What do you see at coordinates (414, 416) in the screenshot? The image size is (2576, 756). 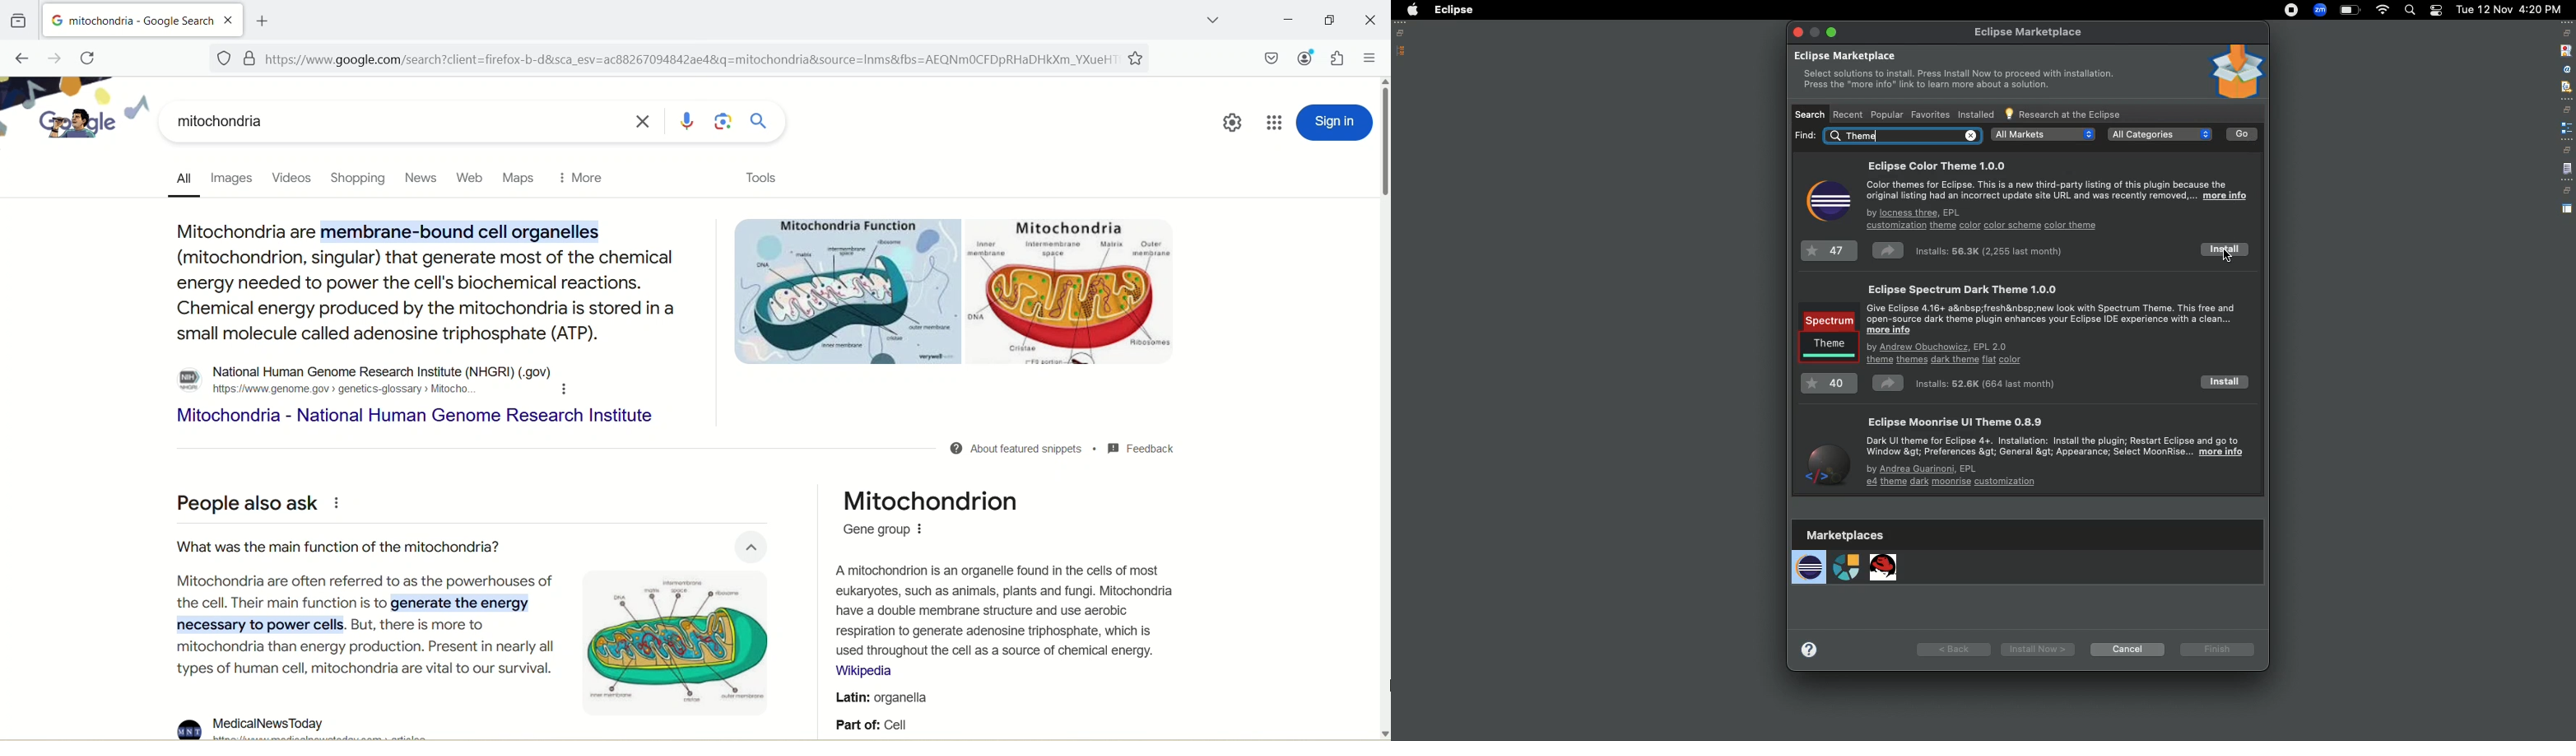 I see `Mitochondria - National Human Genome Research Institute` at bounding box center [414, 416].